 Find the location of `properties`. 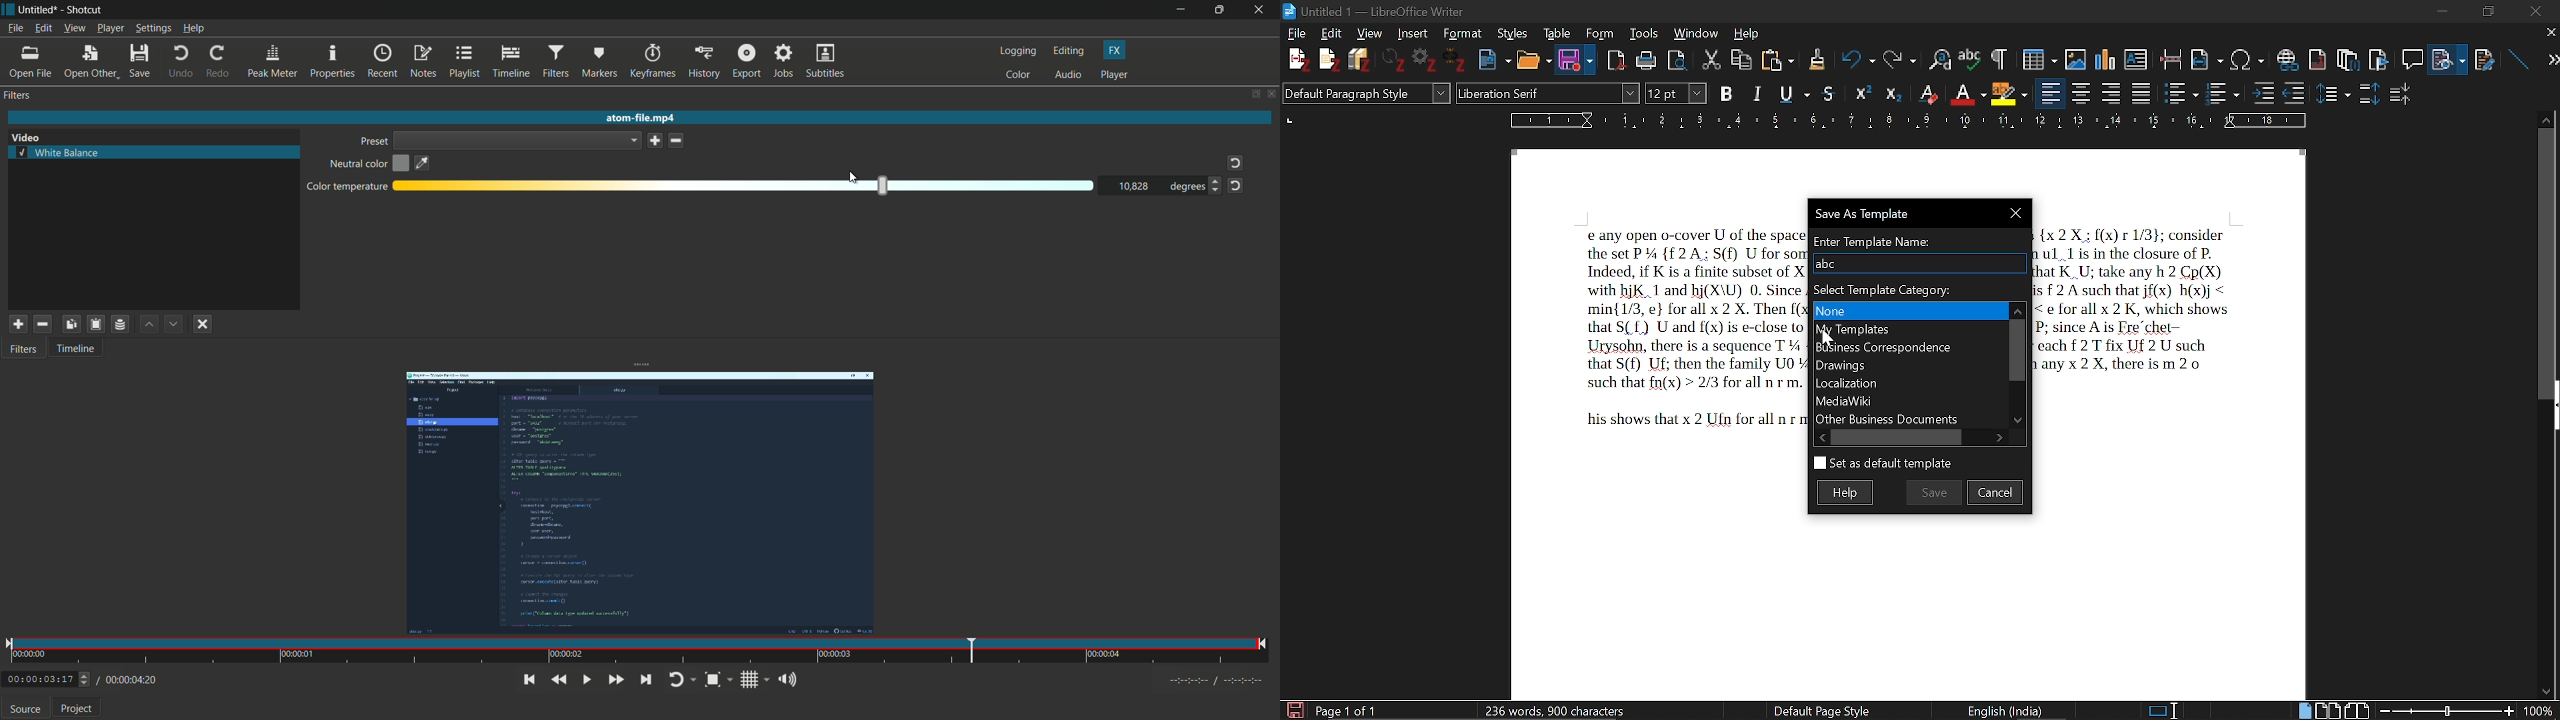

properties is located at coordinates (333, 62).